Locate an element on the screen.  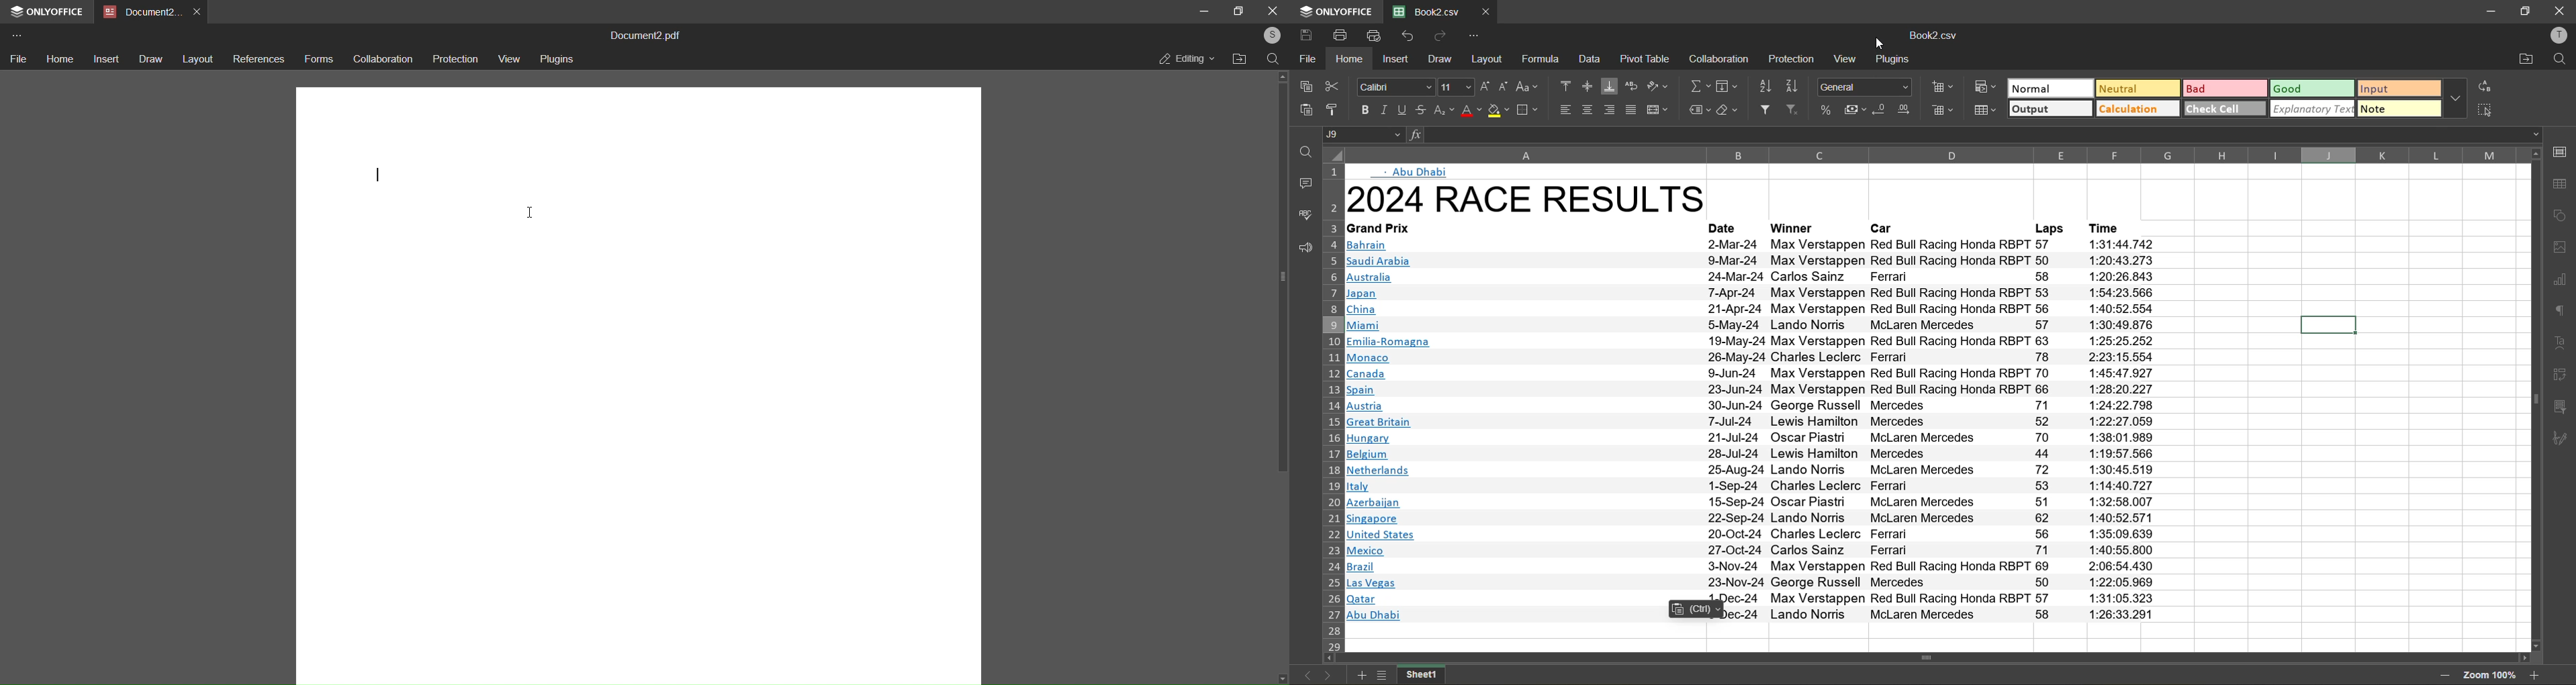
file location is located at coordinates (1240, 60).